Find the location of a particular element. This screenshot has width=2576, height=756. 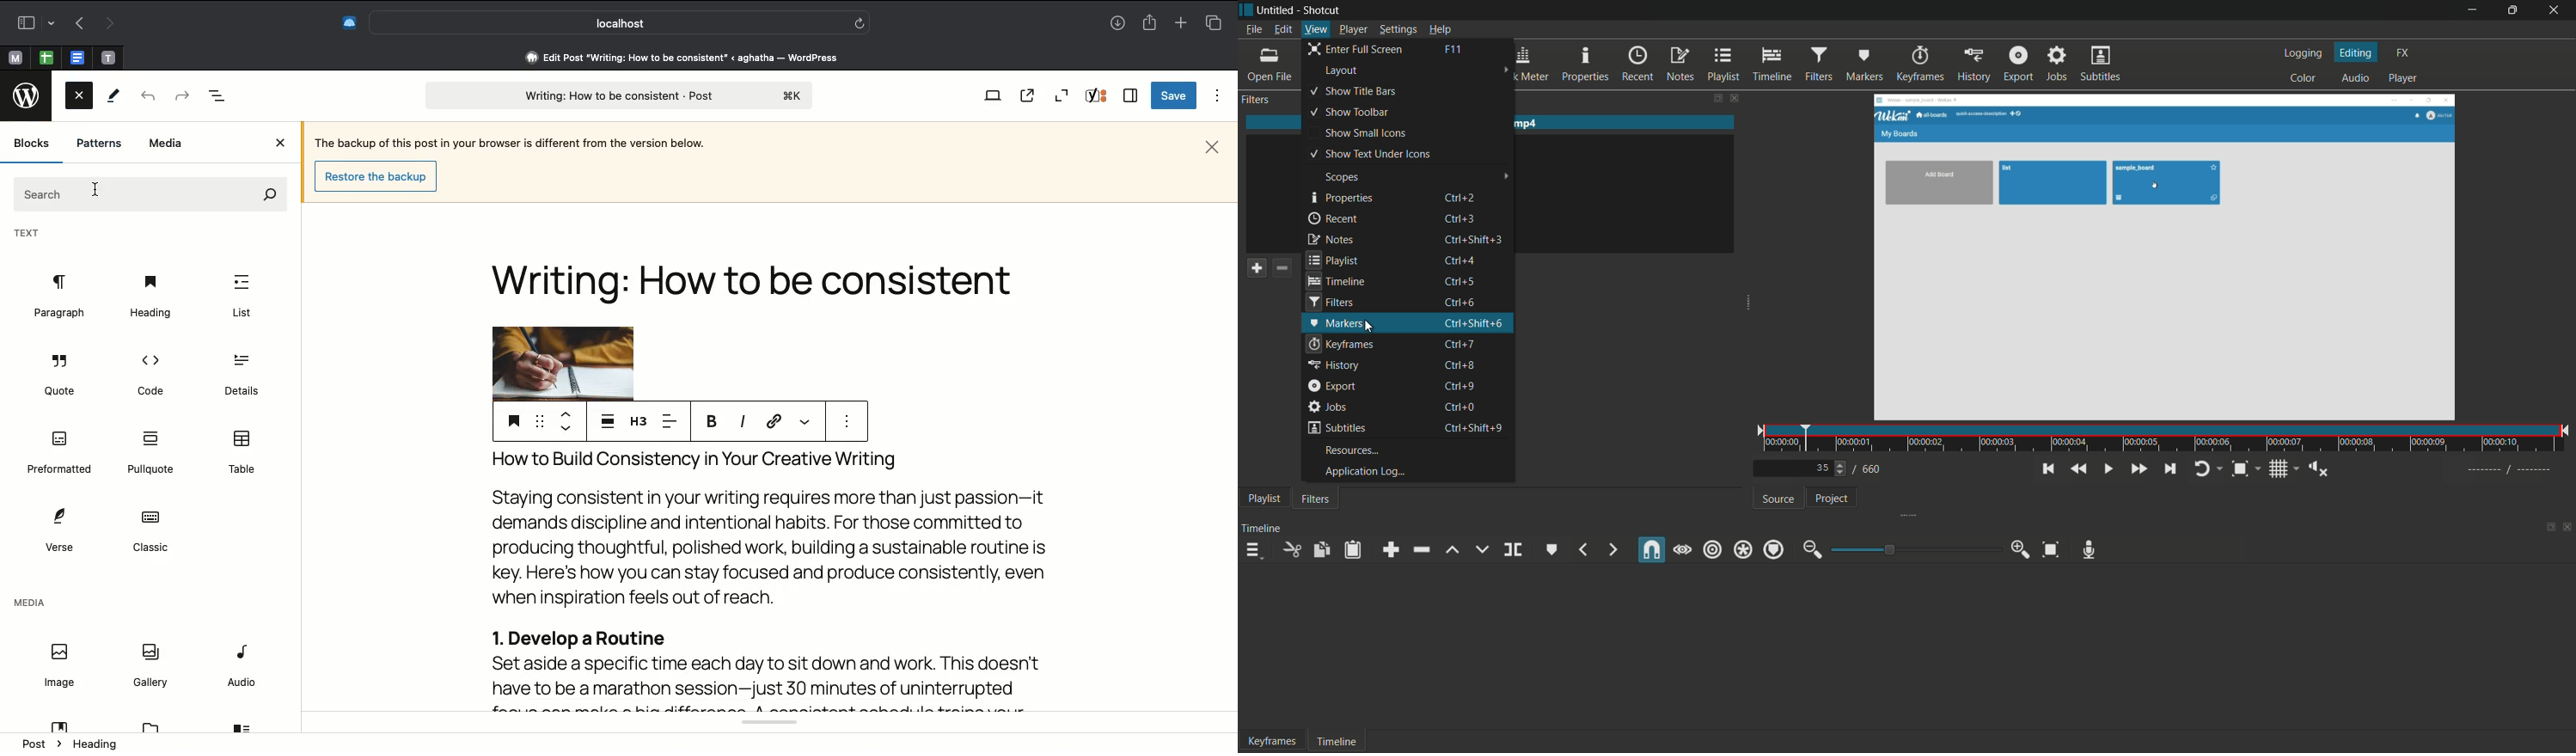

View post is located at coordinates (1027, 95).